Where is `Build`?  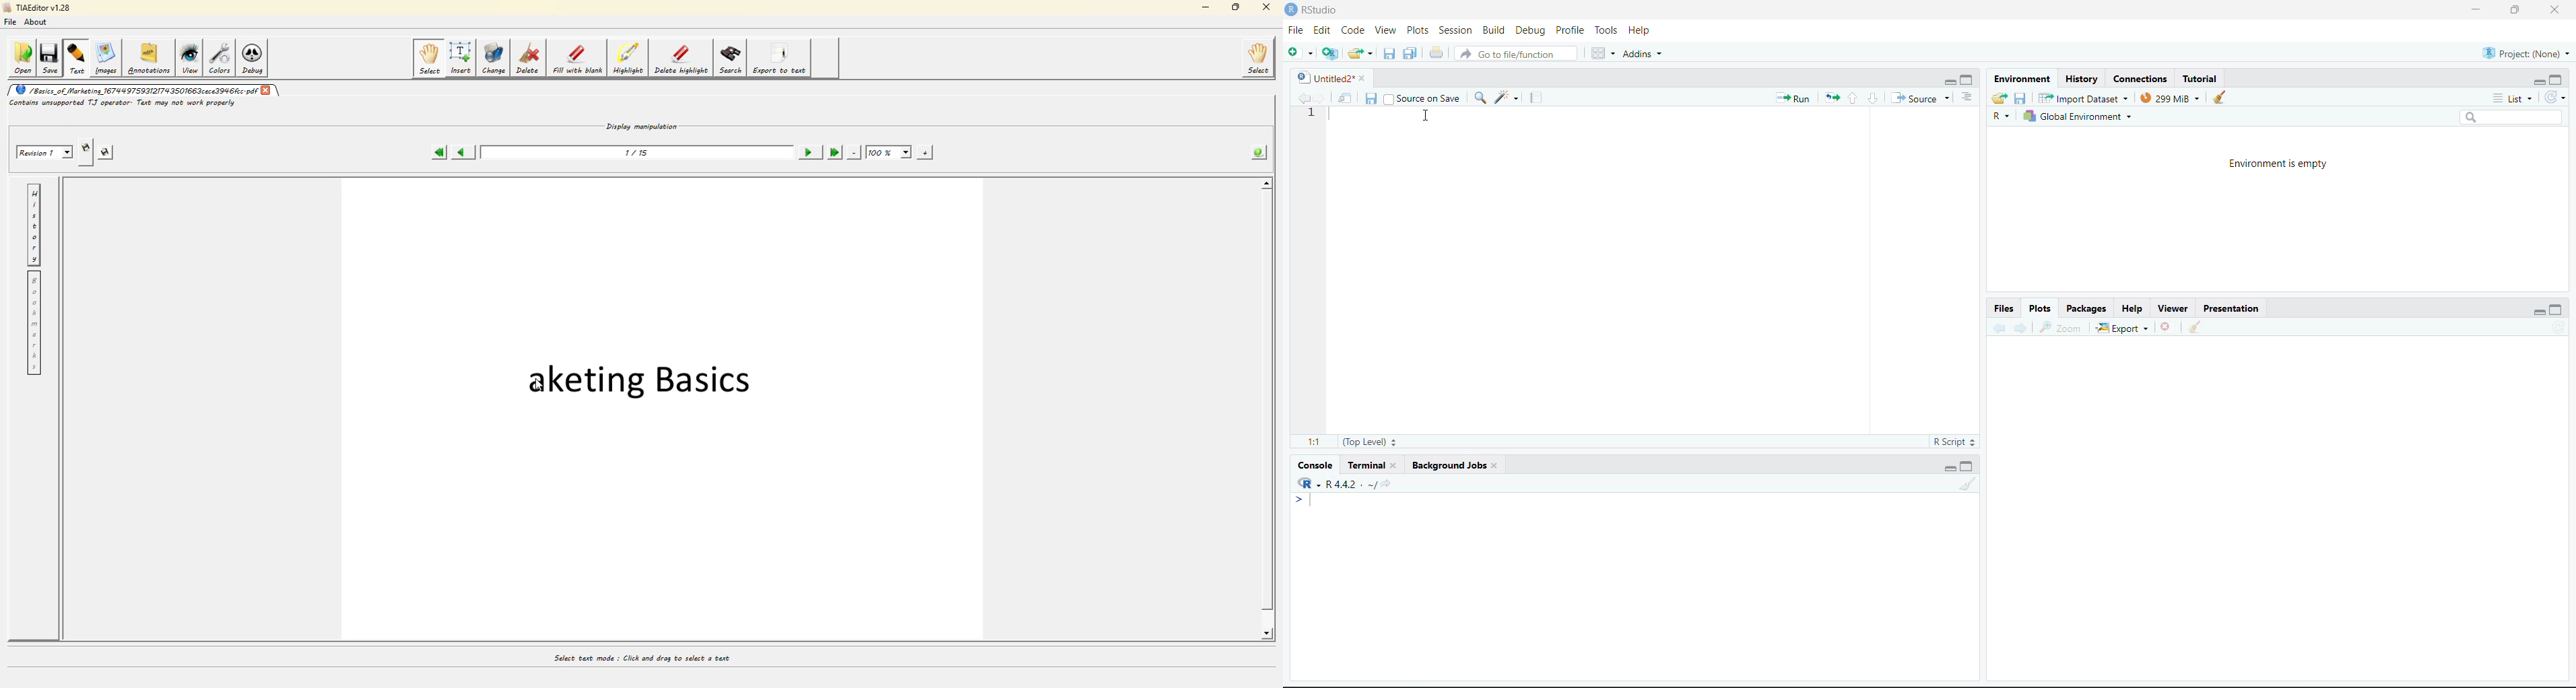
Build is located at coordinates (1494, 30).